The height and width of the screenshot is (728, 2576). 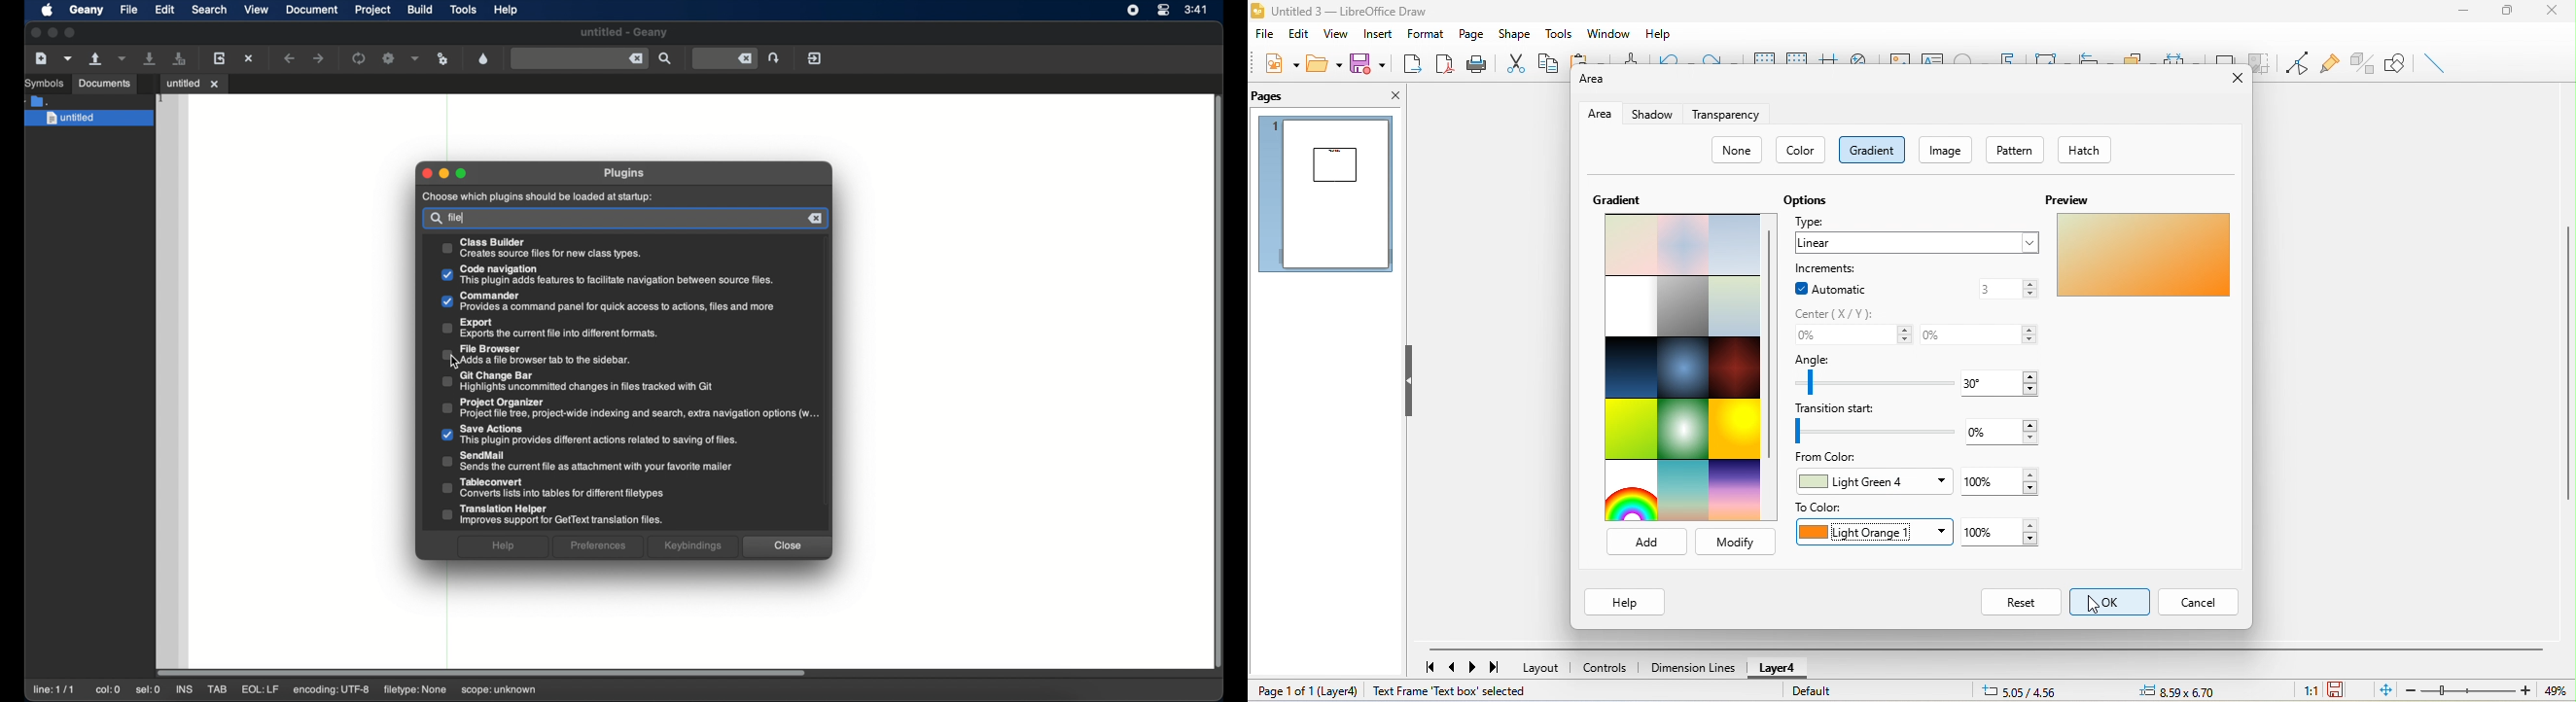 I want to click on from color, so click(x=1832, y=461).